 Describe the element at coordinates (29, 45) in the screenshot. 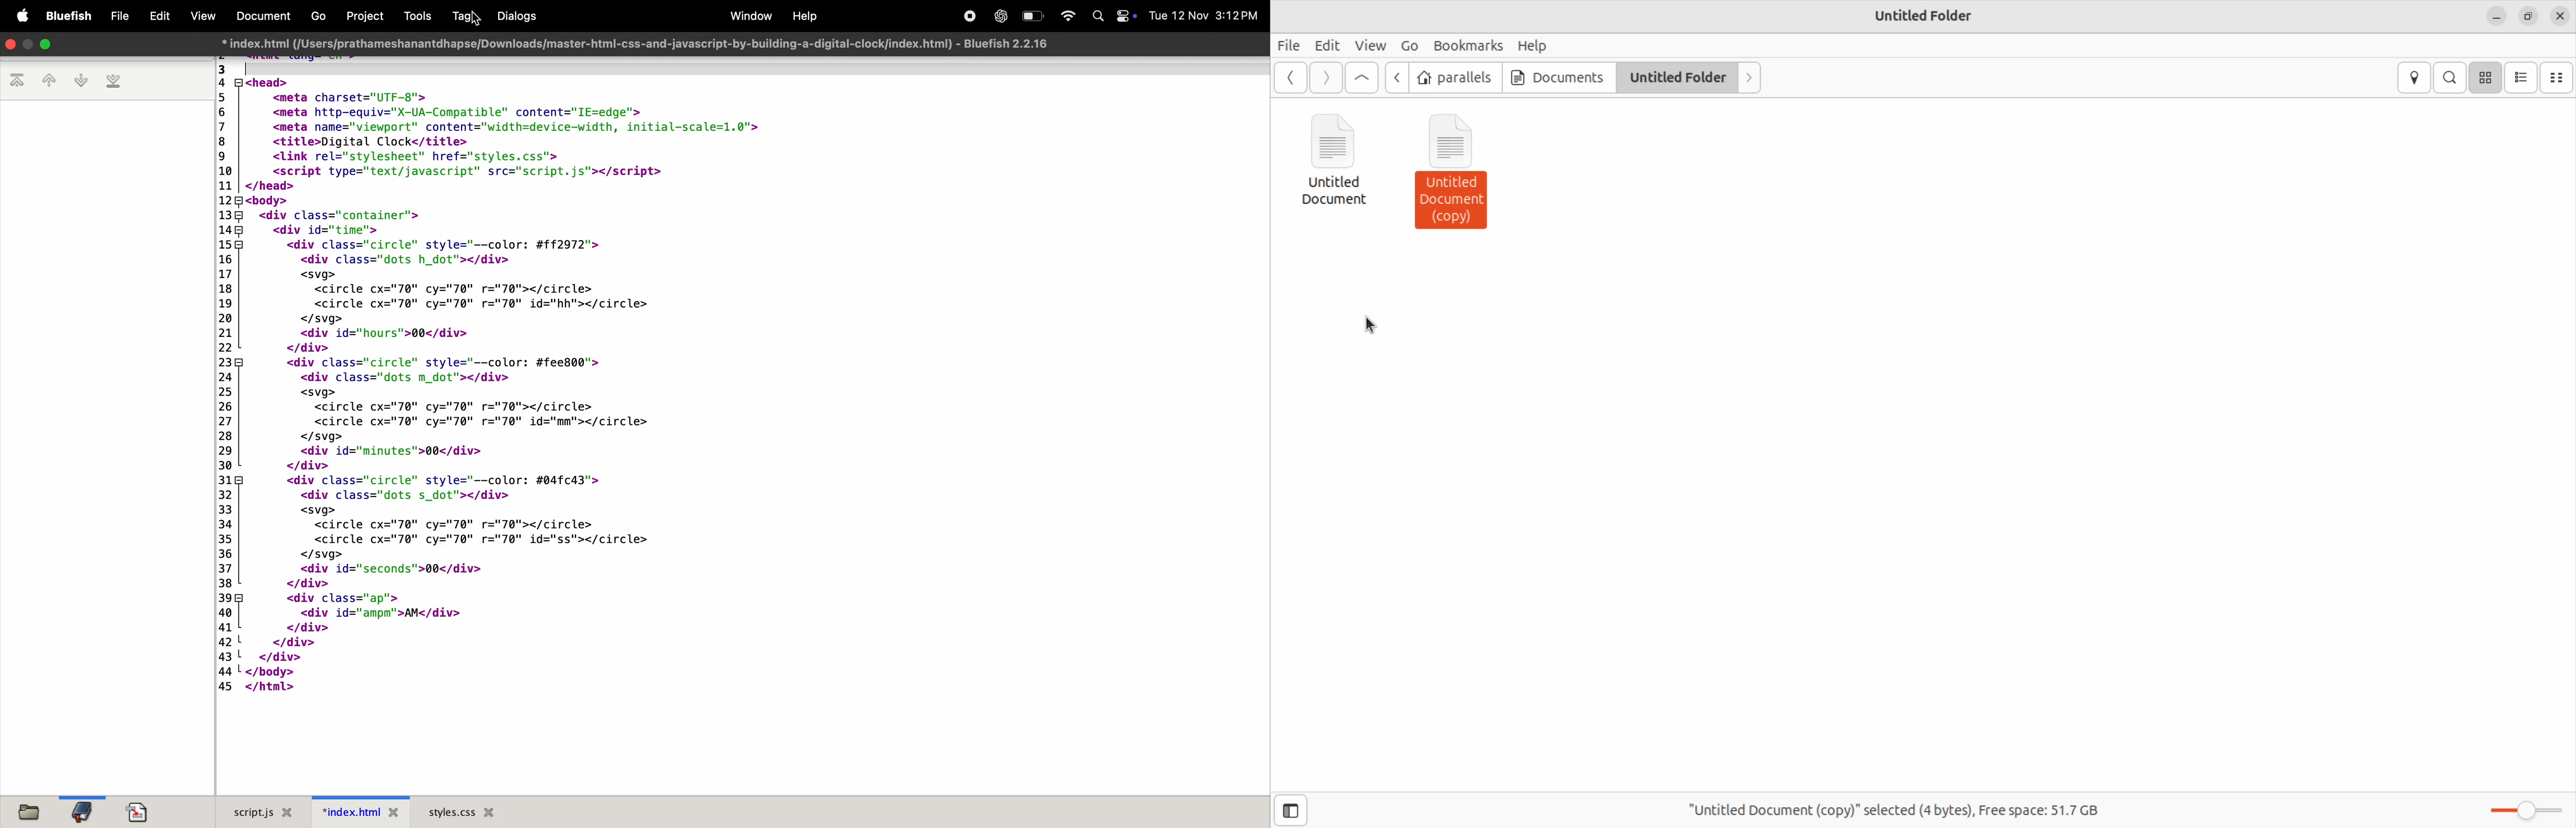

I see `minimize ` at that location.